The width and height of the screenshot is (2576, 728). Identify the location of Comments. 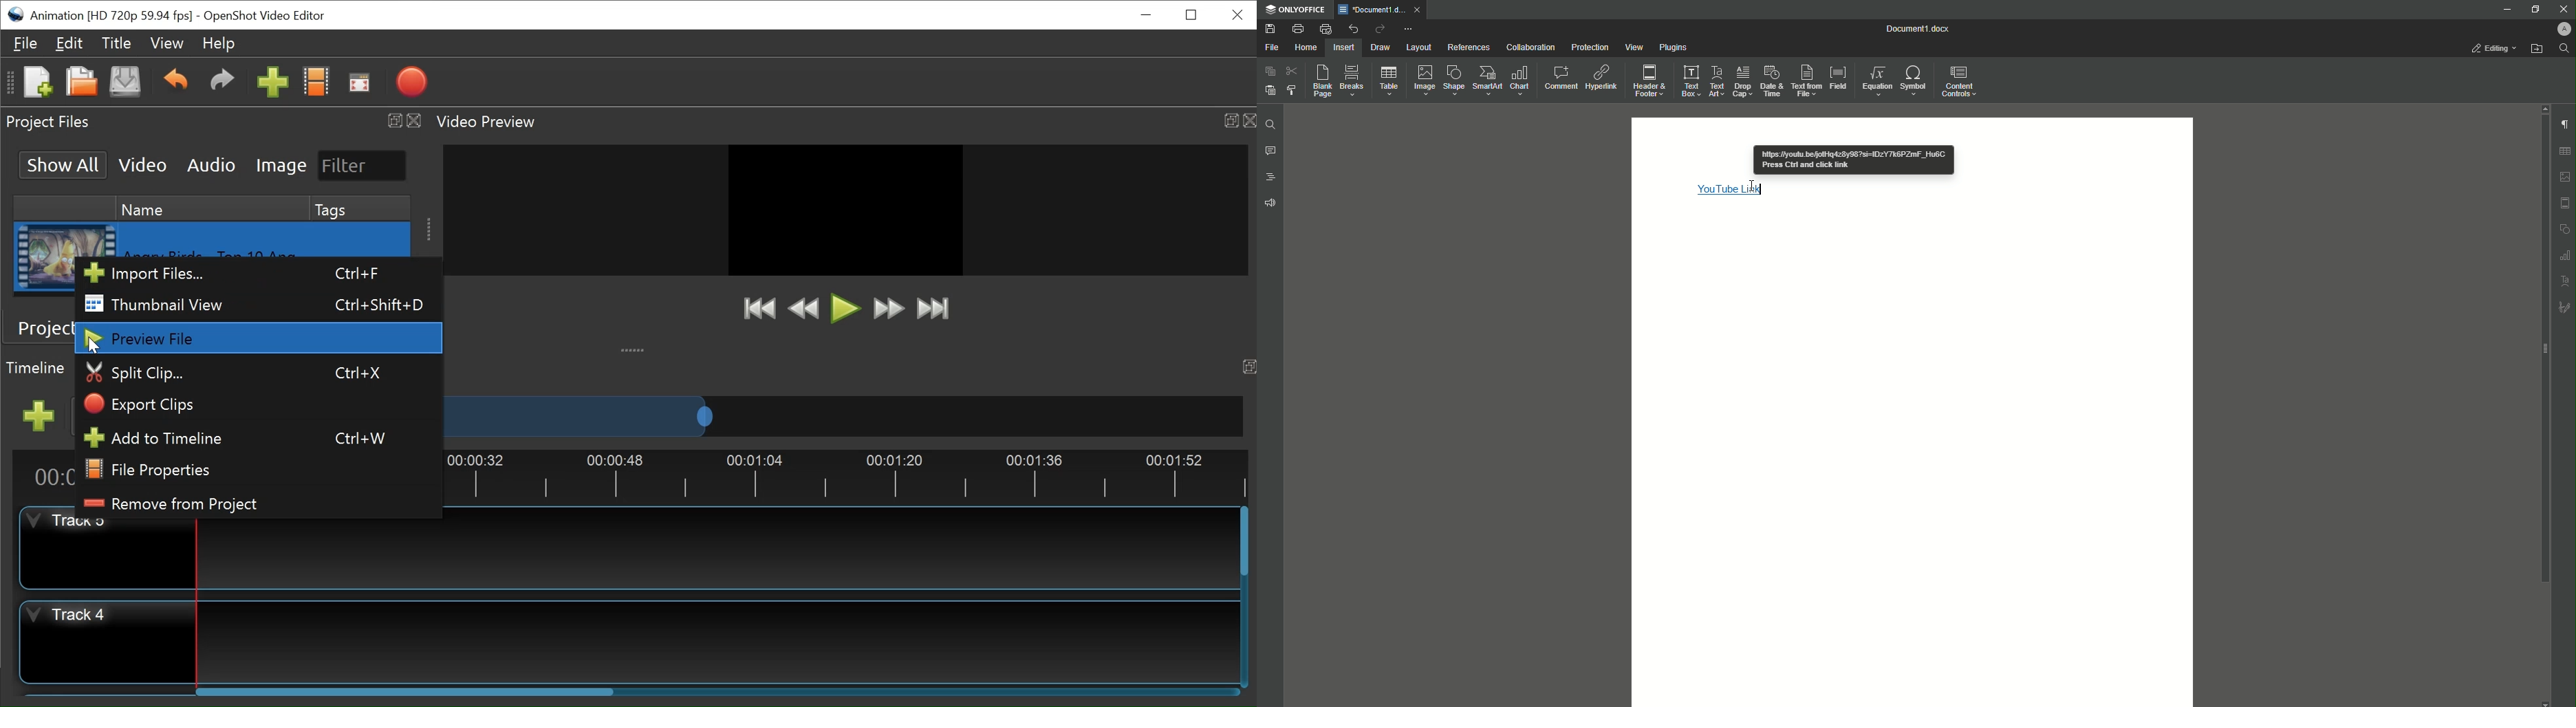
(1270, 151).